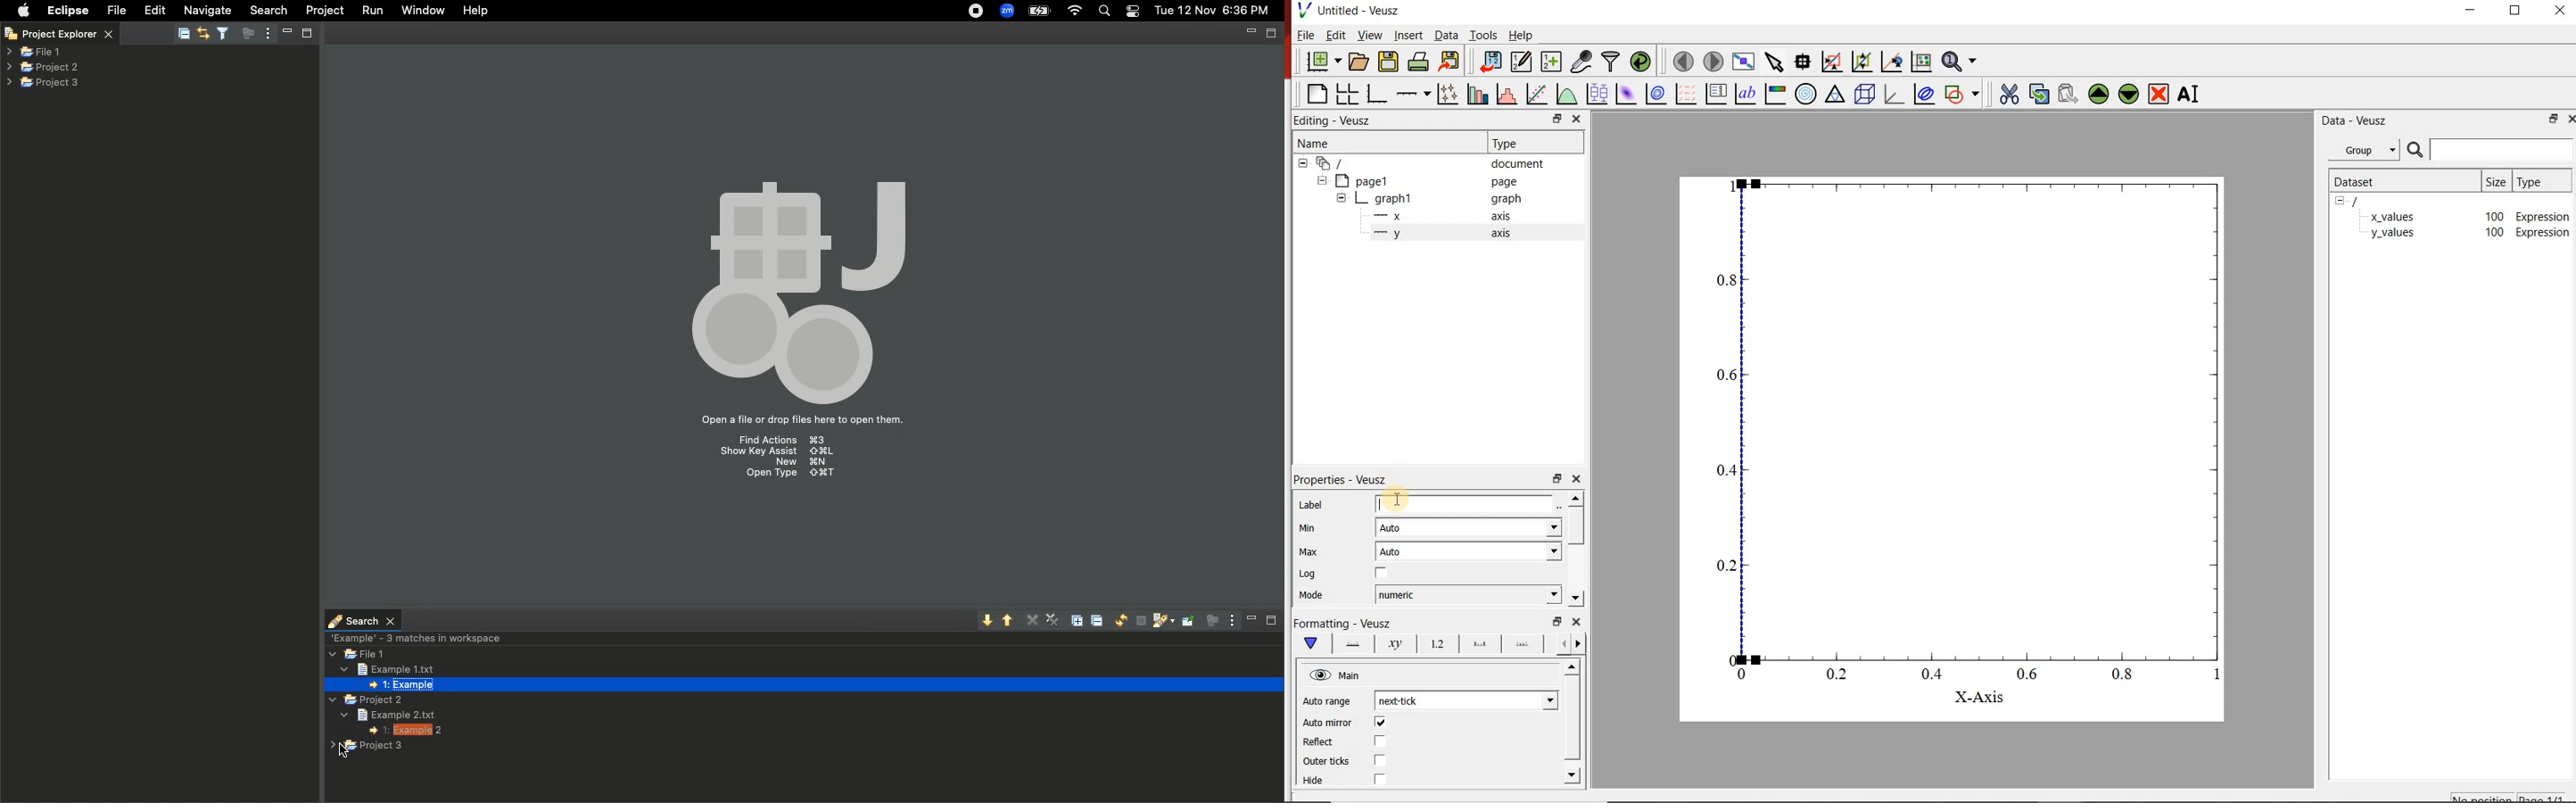 This screenshot has height=812, width=2576. I want to click on blank page, so click(1317, 94).